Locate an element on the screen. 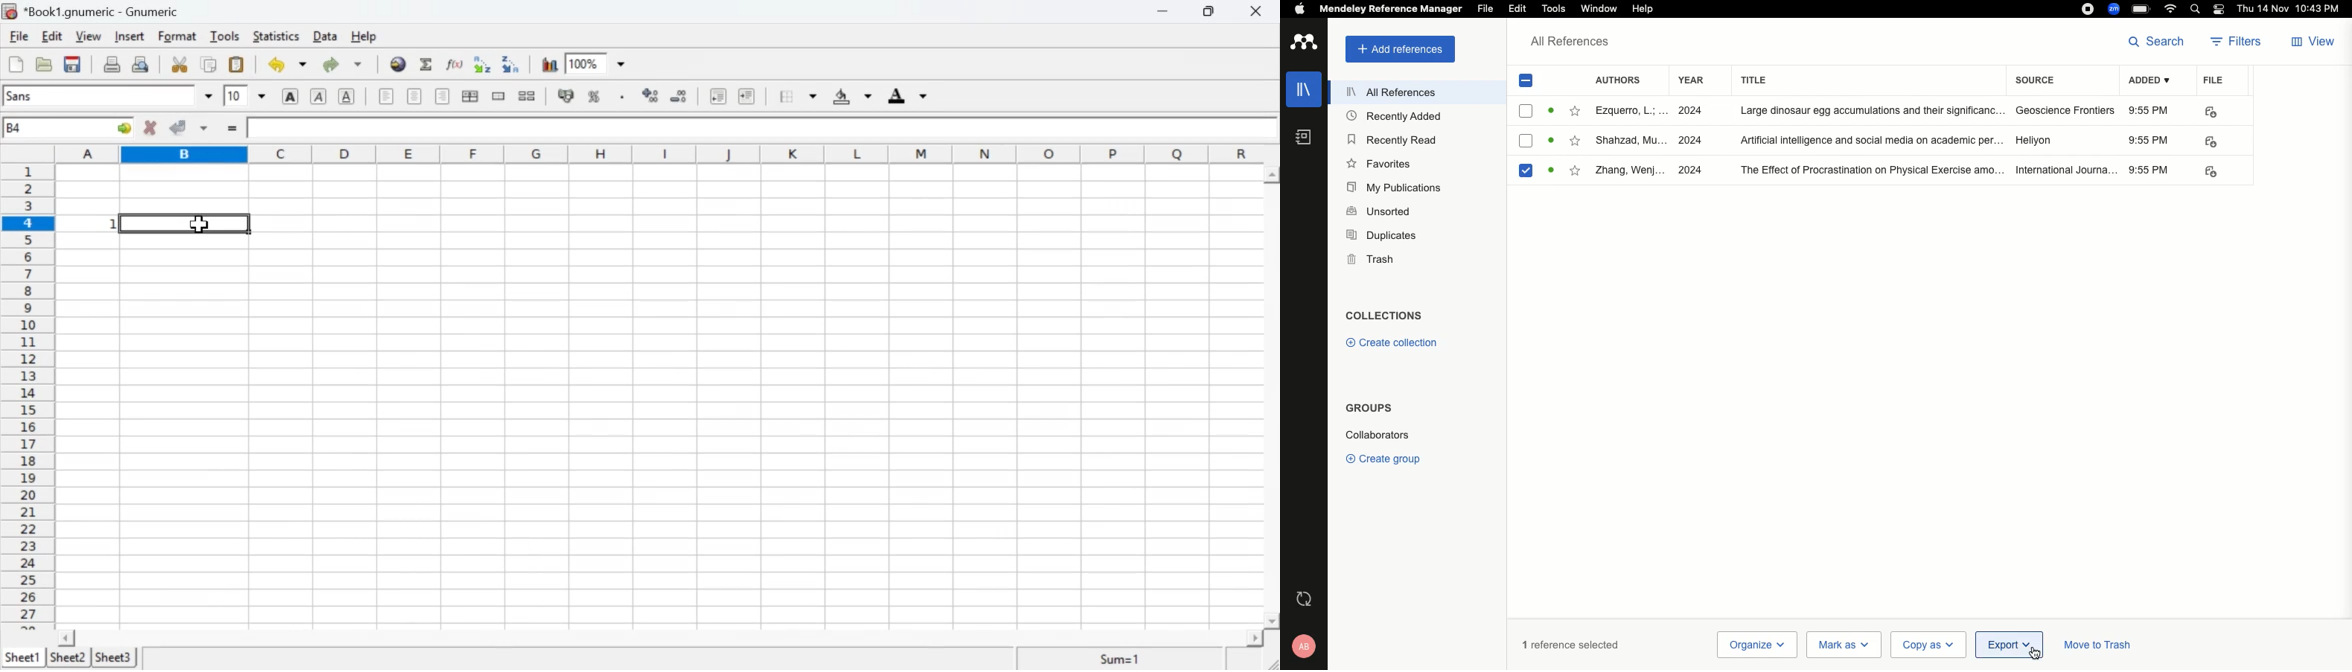  Insert Hyperlink is located at coordinates (398, 64).